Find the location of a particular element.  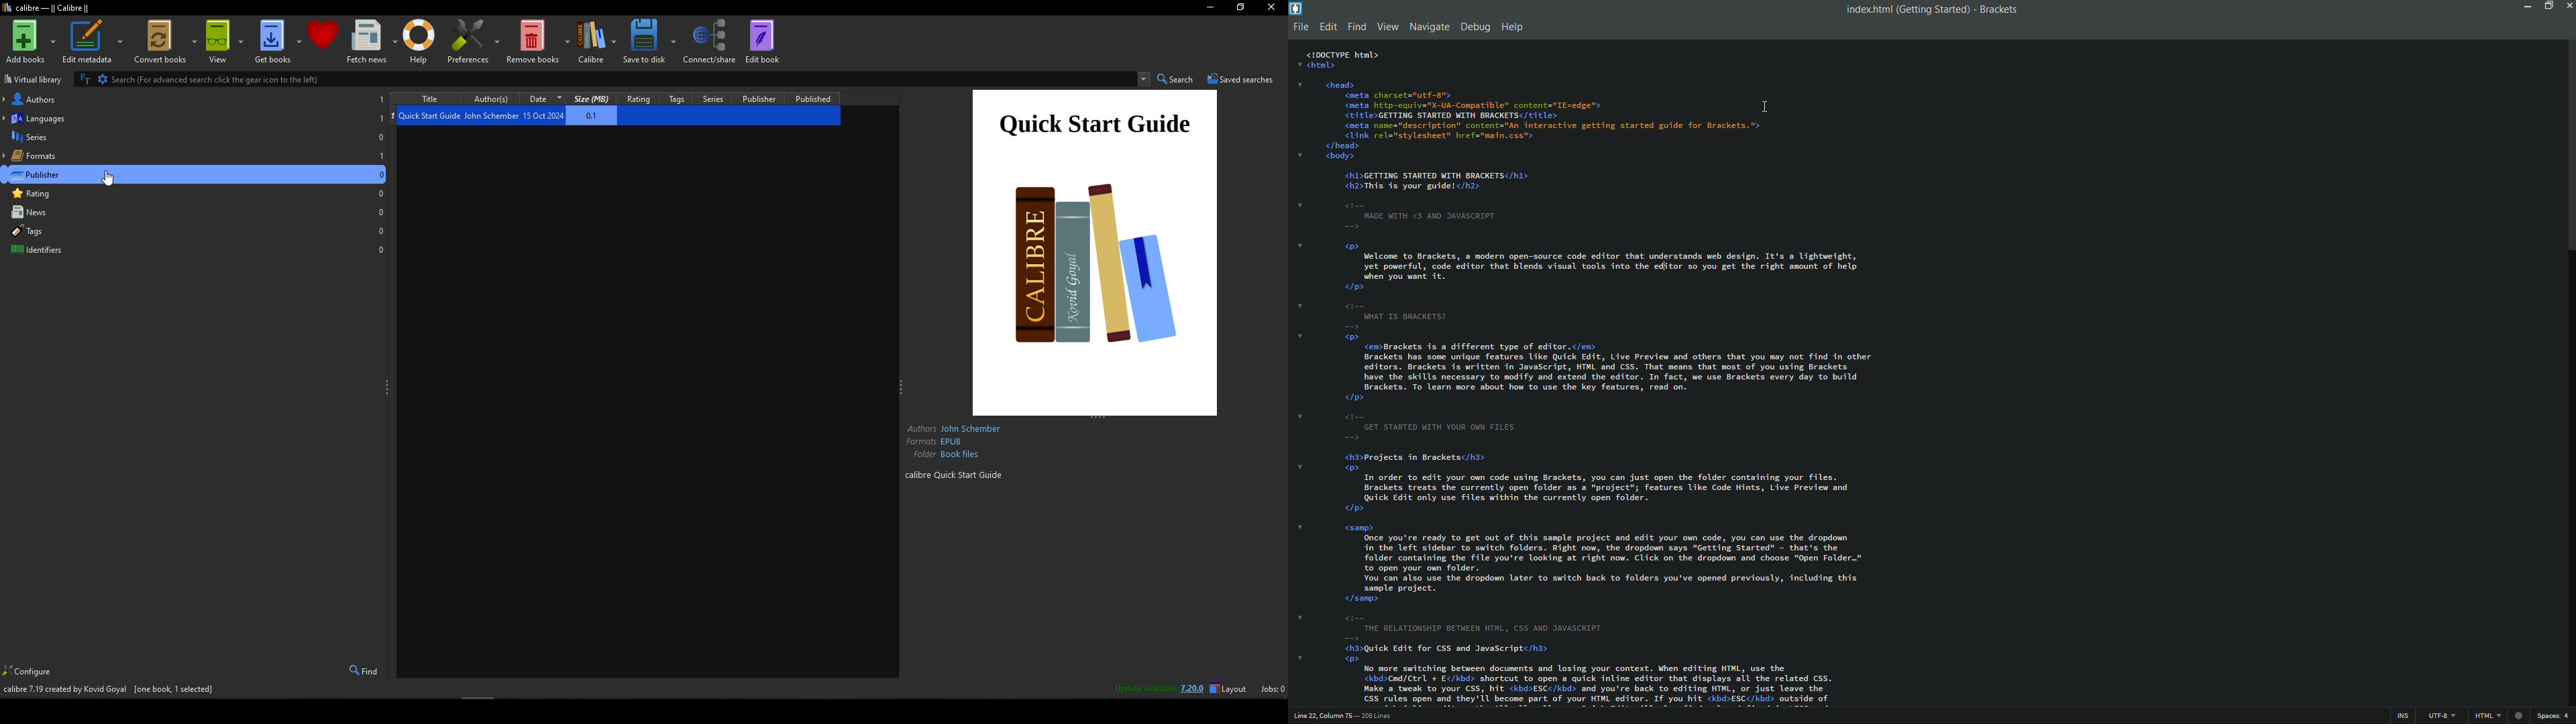

dropdown is located at coordinates (1301, 155).